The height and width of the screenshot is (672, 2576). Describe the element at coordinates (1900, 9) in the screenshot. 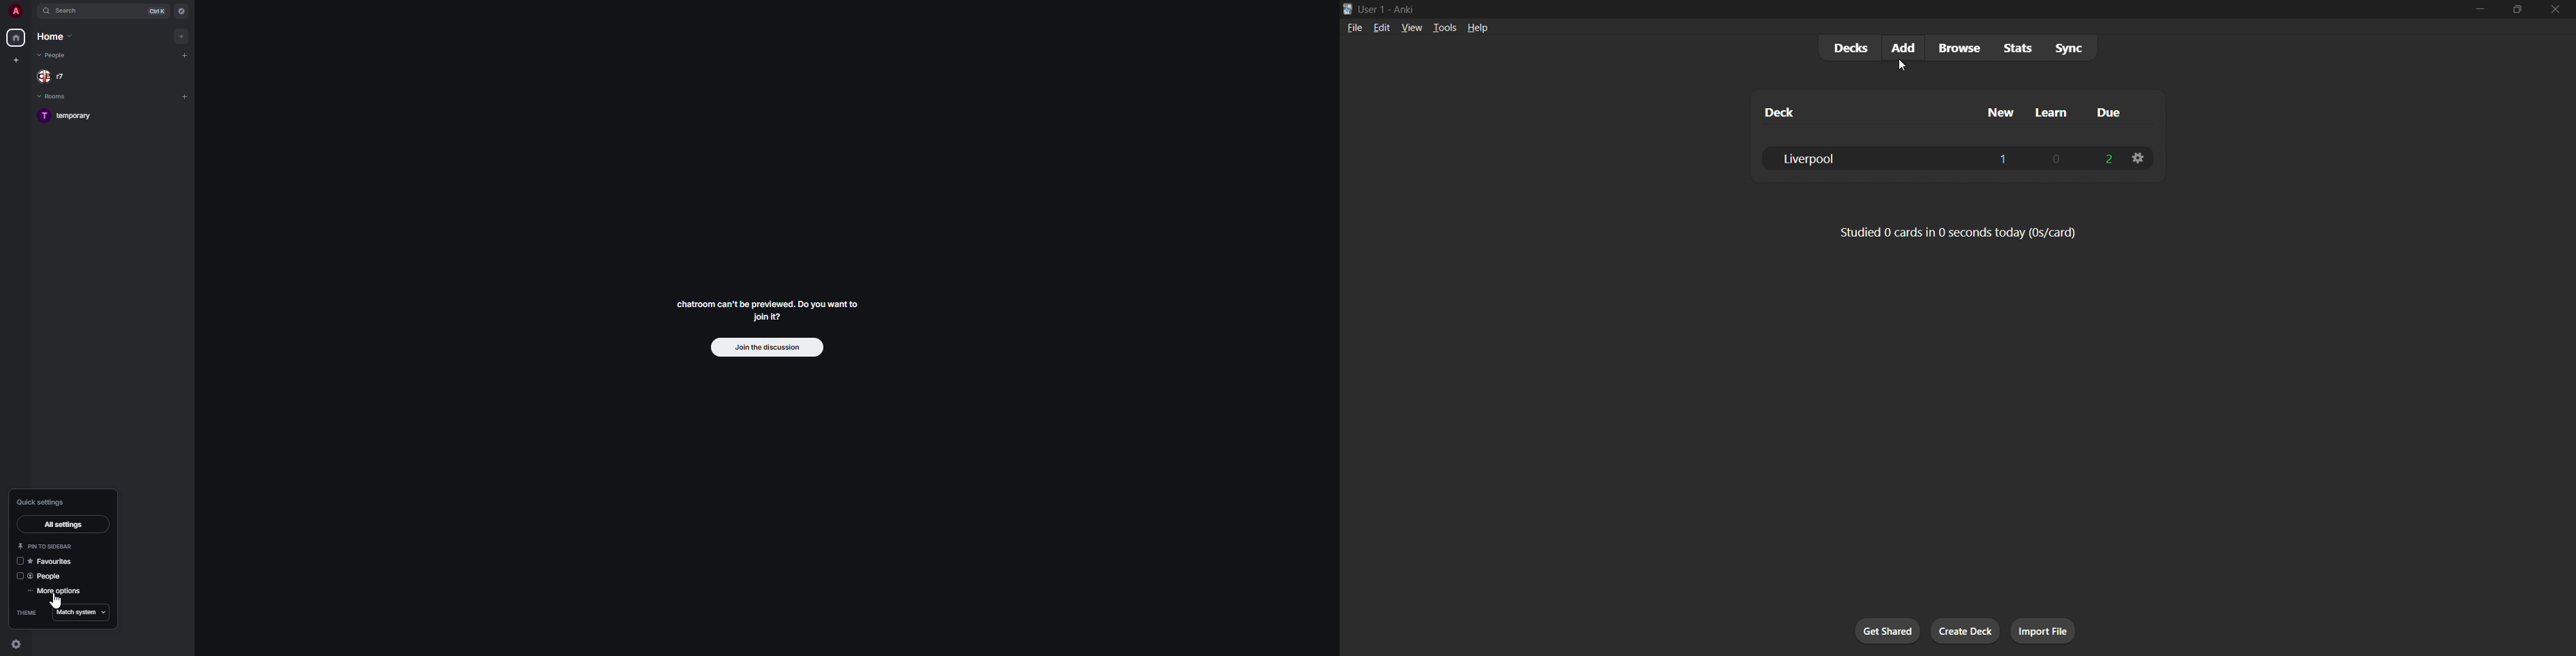

I see `User 1- Anki` at that location.